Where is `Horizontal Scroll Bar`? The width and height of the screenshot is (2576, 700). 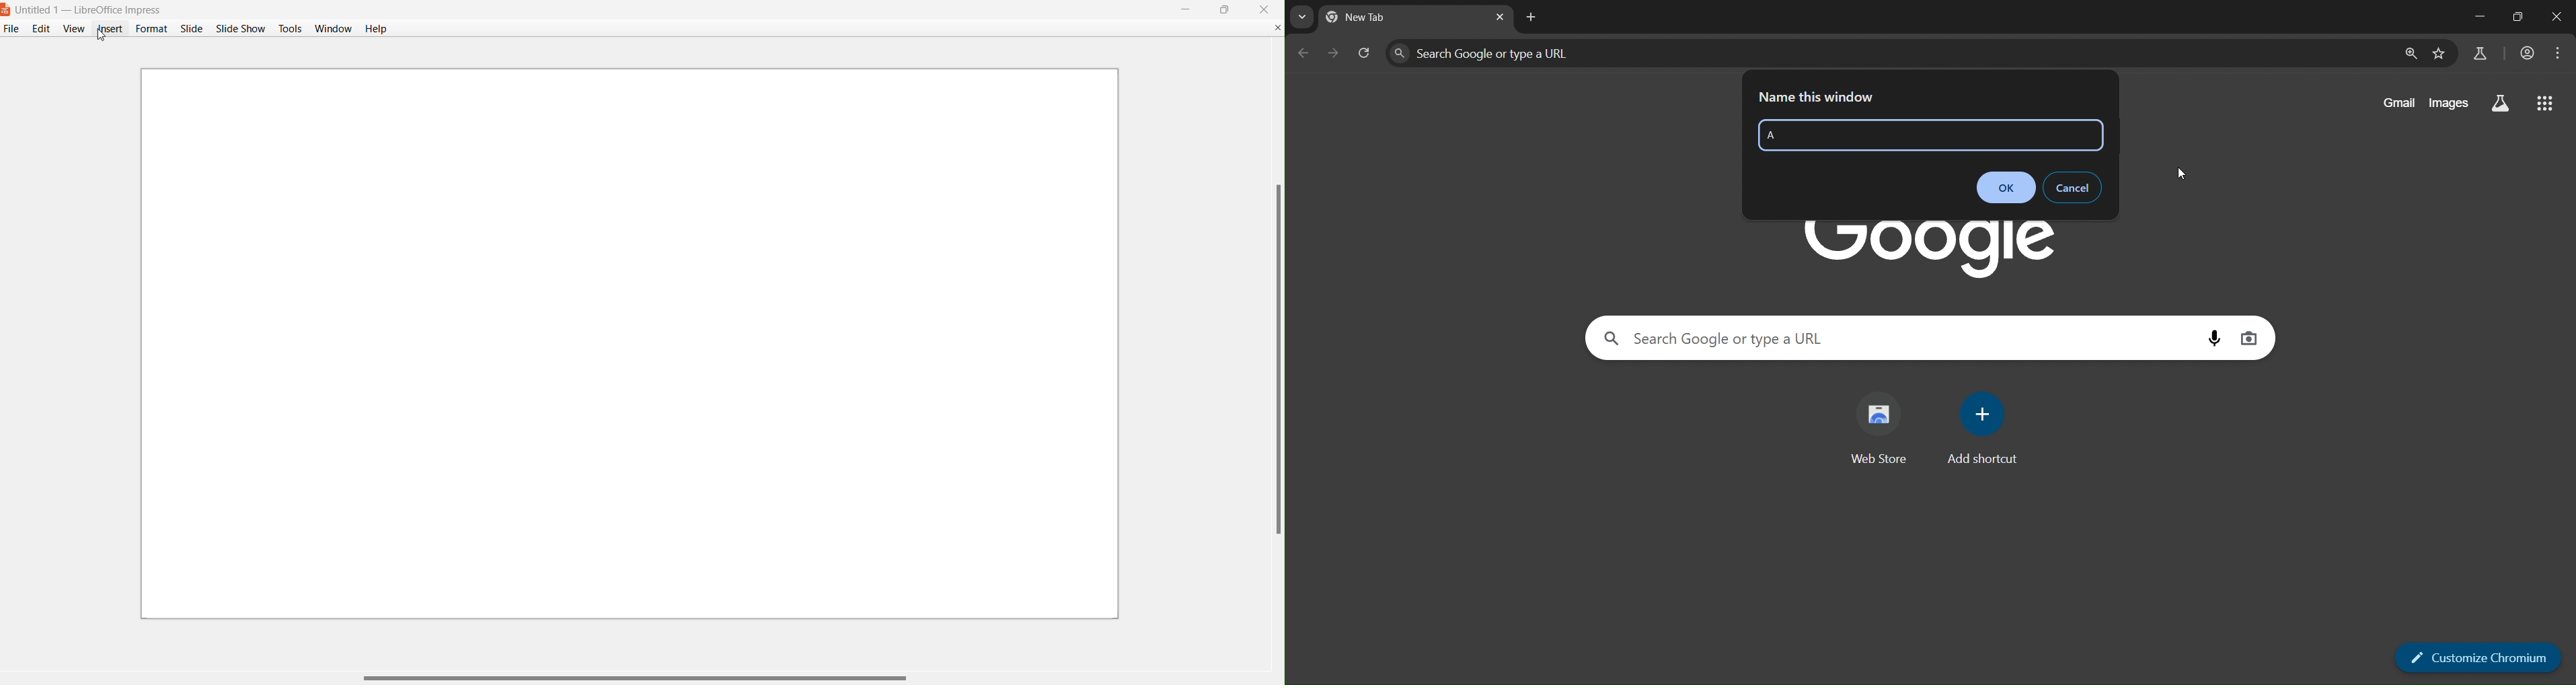
Horizontal Scroll Bar is located at coordinates (628, 677).